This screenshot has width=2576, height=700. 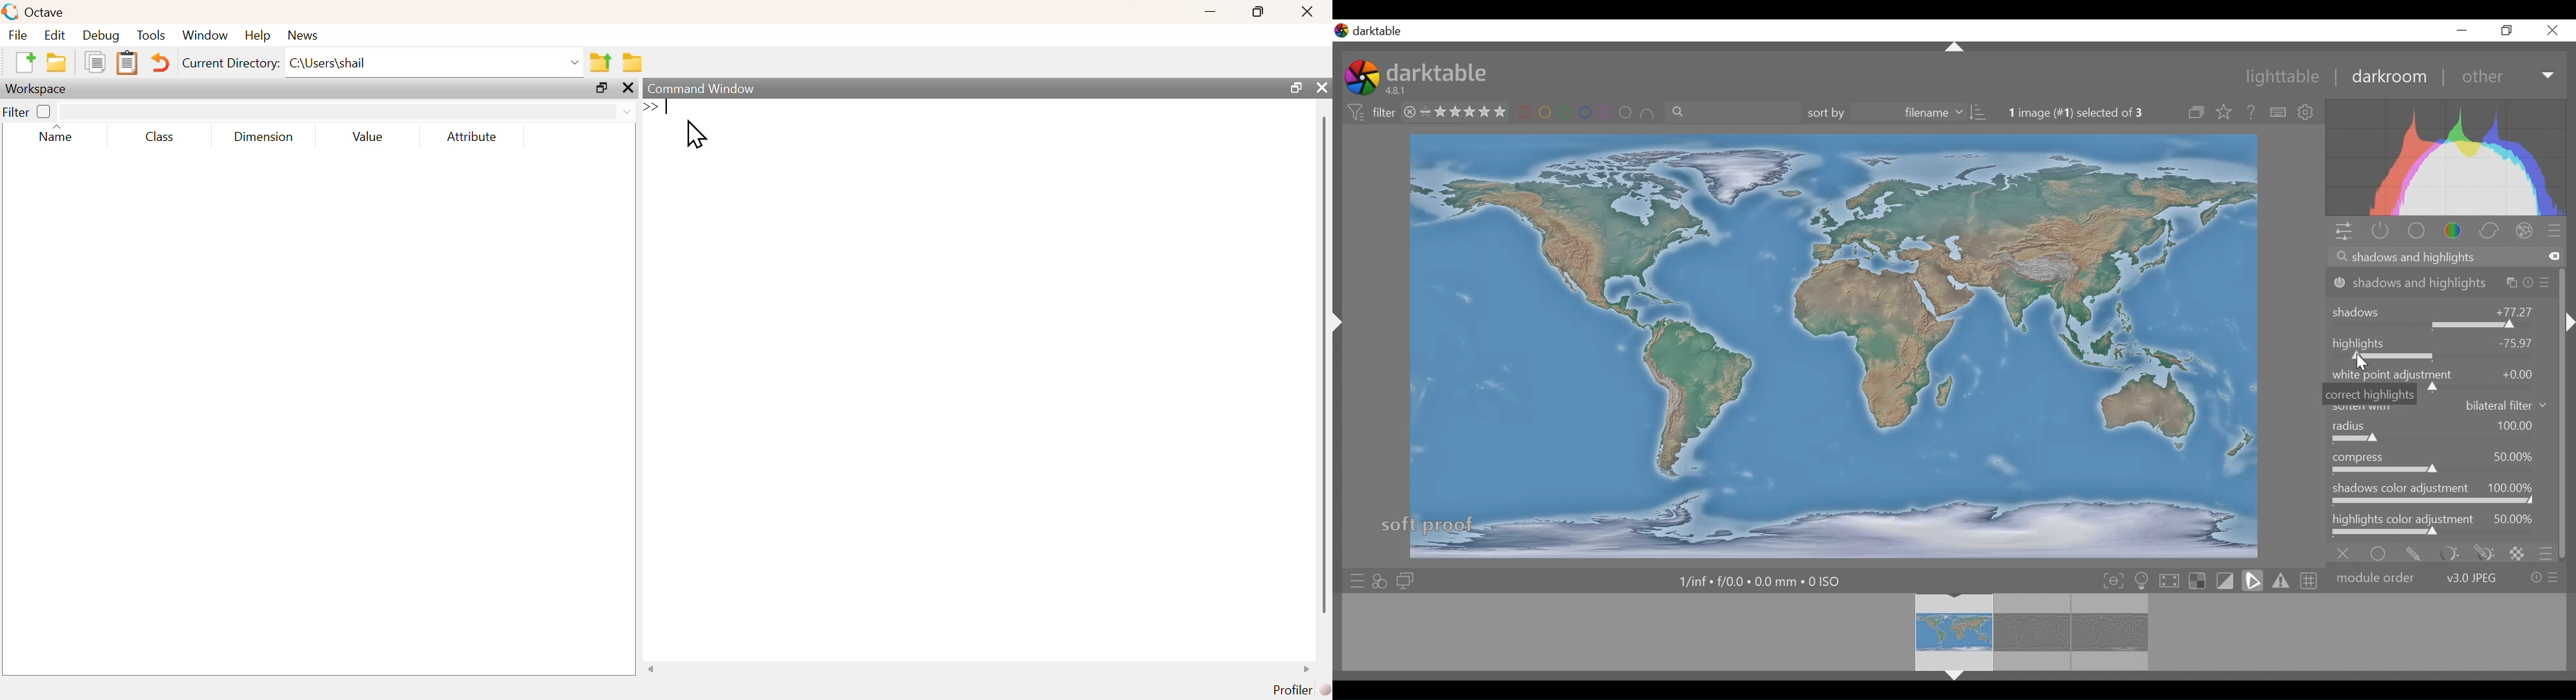 What do you see at coordinates (1588, 113) in the screenshot?
I see `filter by images color label` at bounding box center [1588, 113].